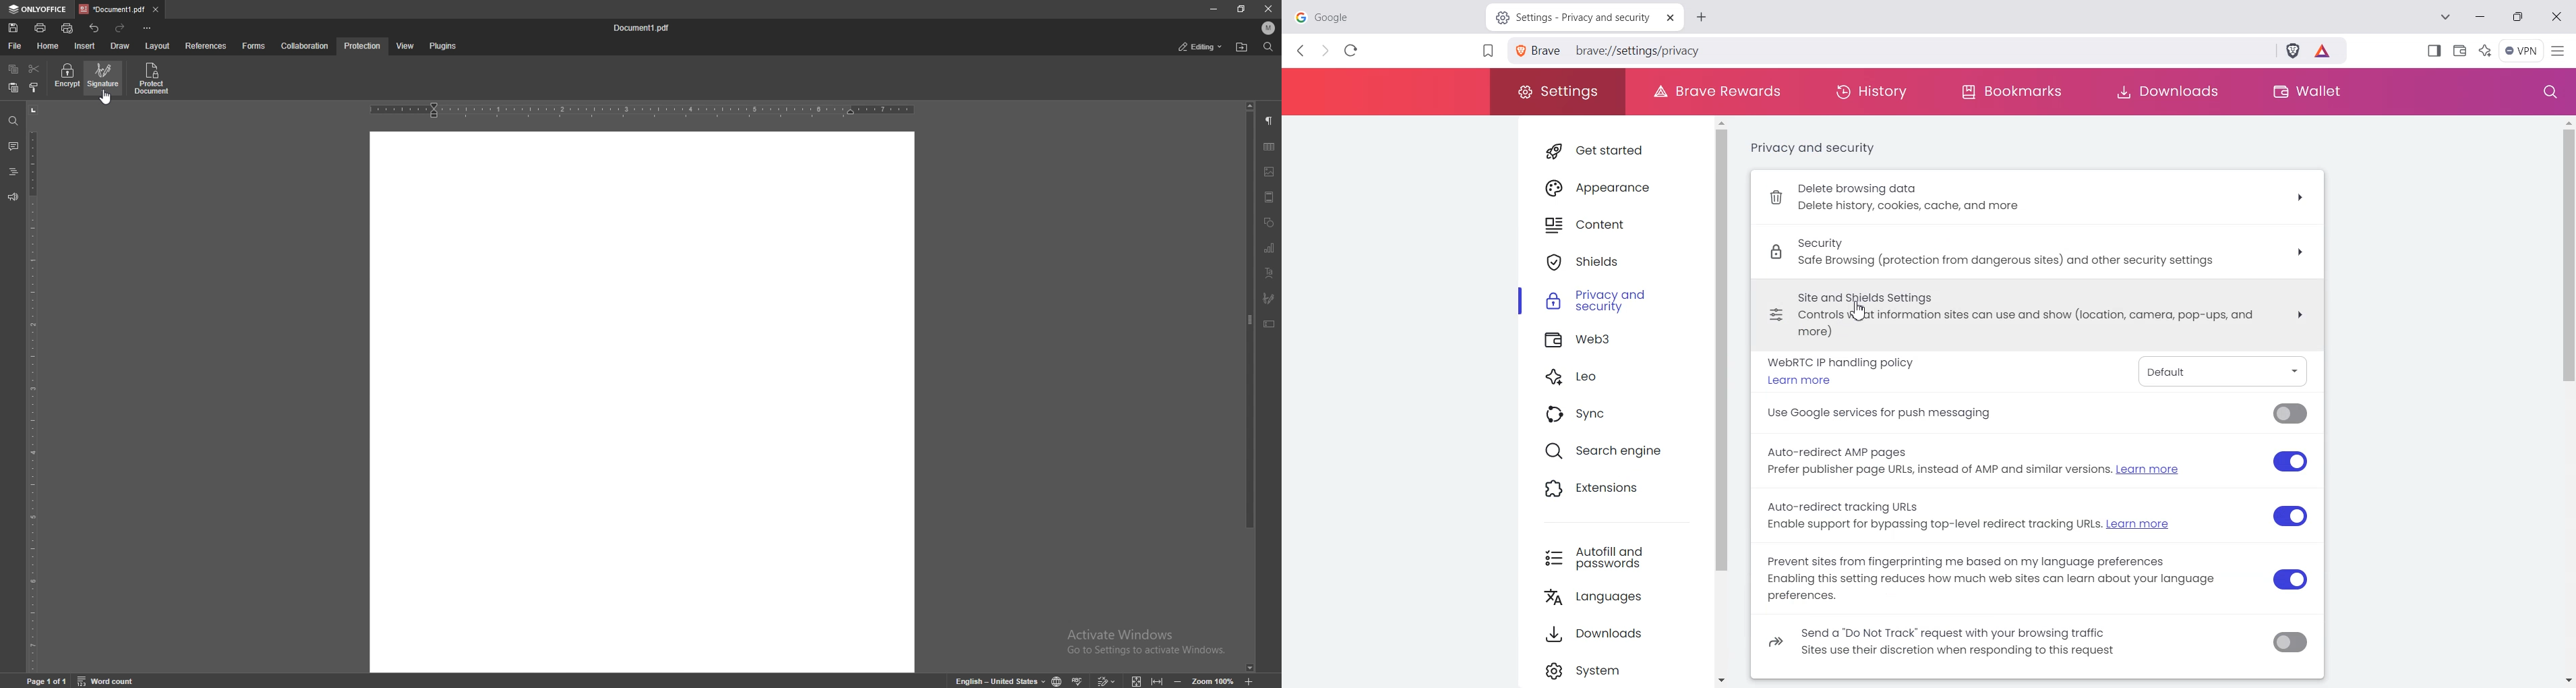 This screenshot has height=700, width=2576. I want to click on customize toolbar, so click(147, 27).